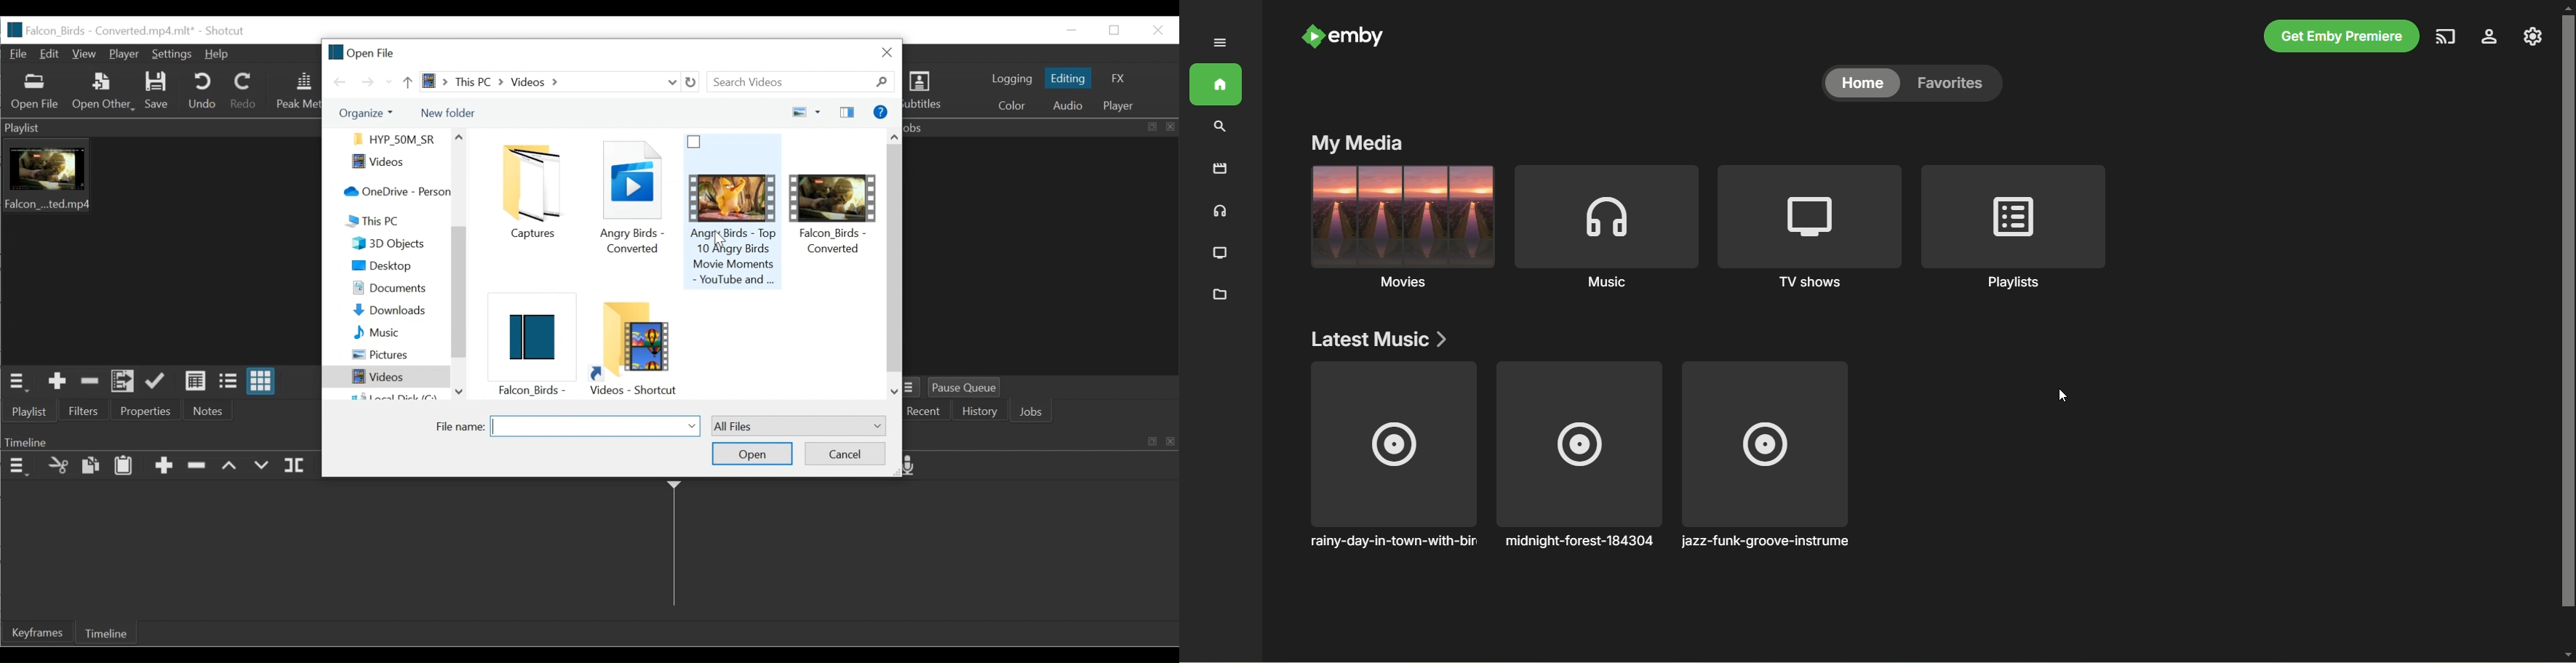 Image resolution: width=2576 pixels, height=672 pixels. I want to click on vertical scroll bar, so click(2567, 333).